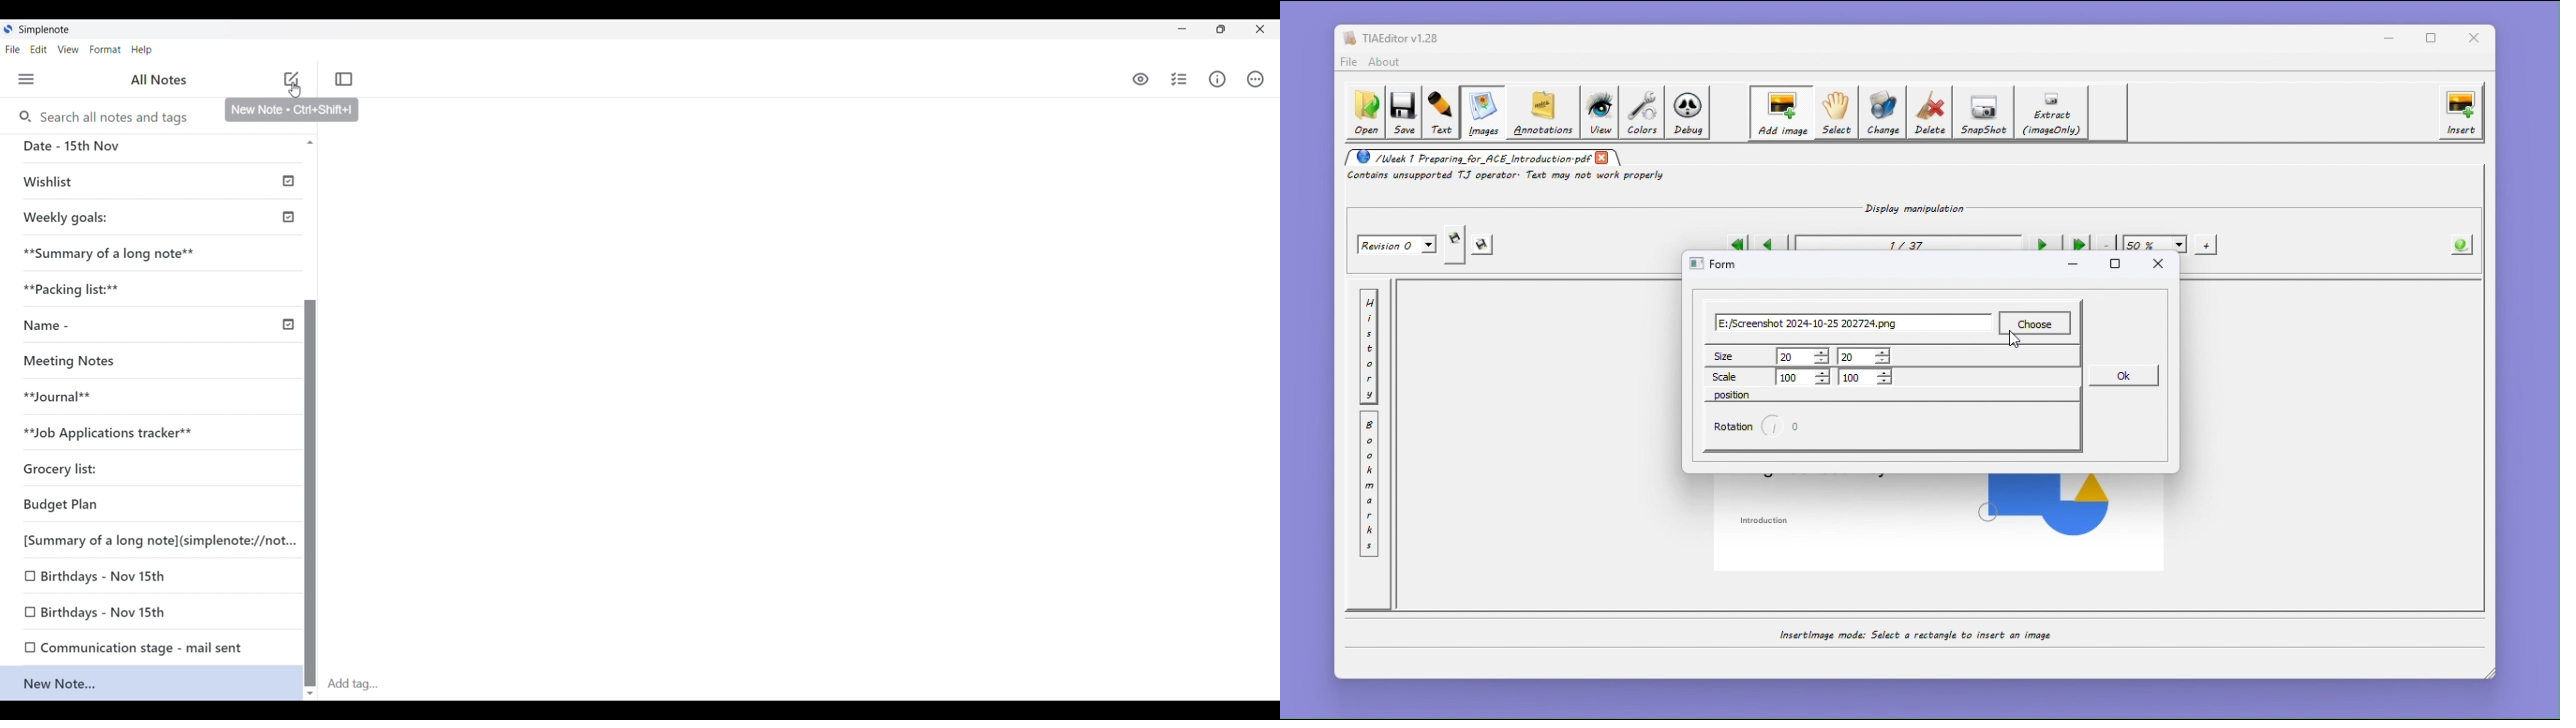  I want to click on checkbox, so click(25, 648).